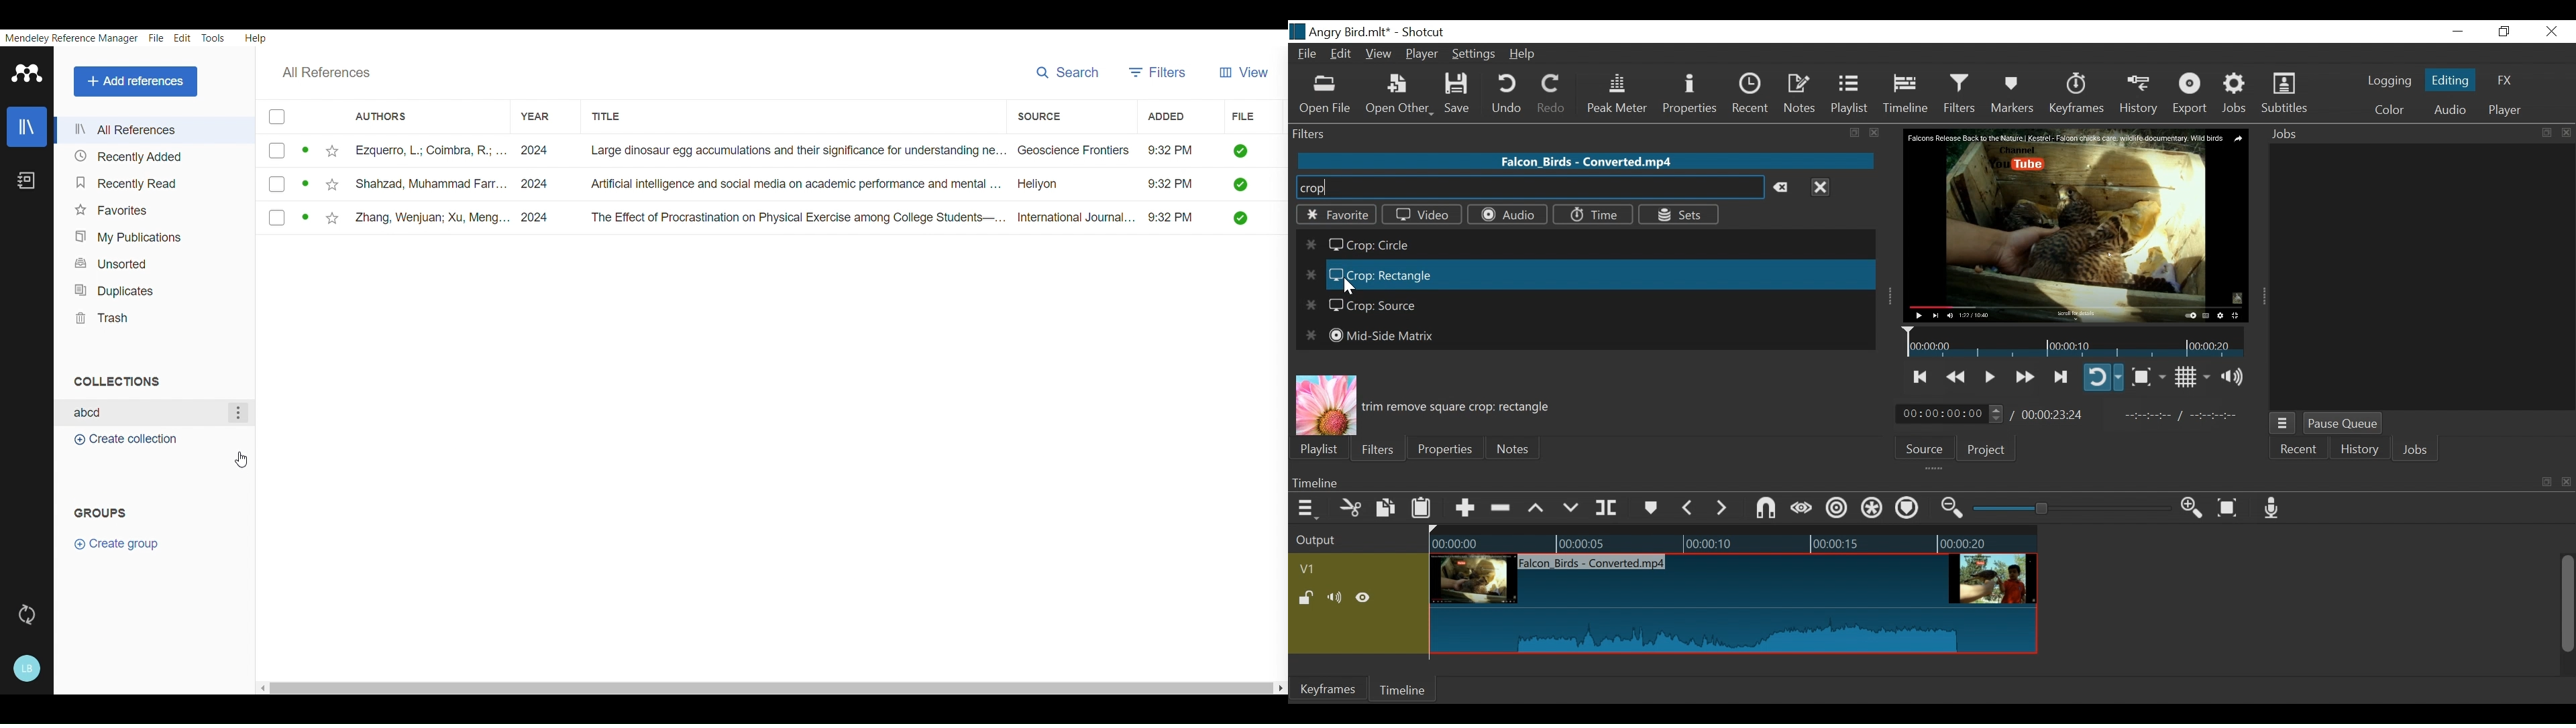 This screenshot has width=2576, height=728. What do you see at coordinates (117, 263) in the screenshot?
I see `Unsorted` at bounding box center [117, 263].